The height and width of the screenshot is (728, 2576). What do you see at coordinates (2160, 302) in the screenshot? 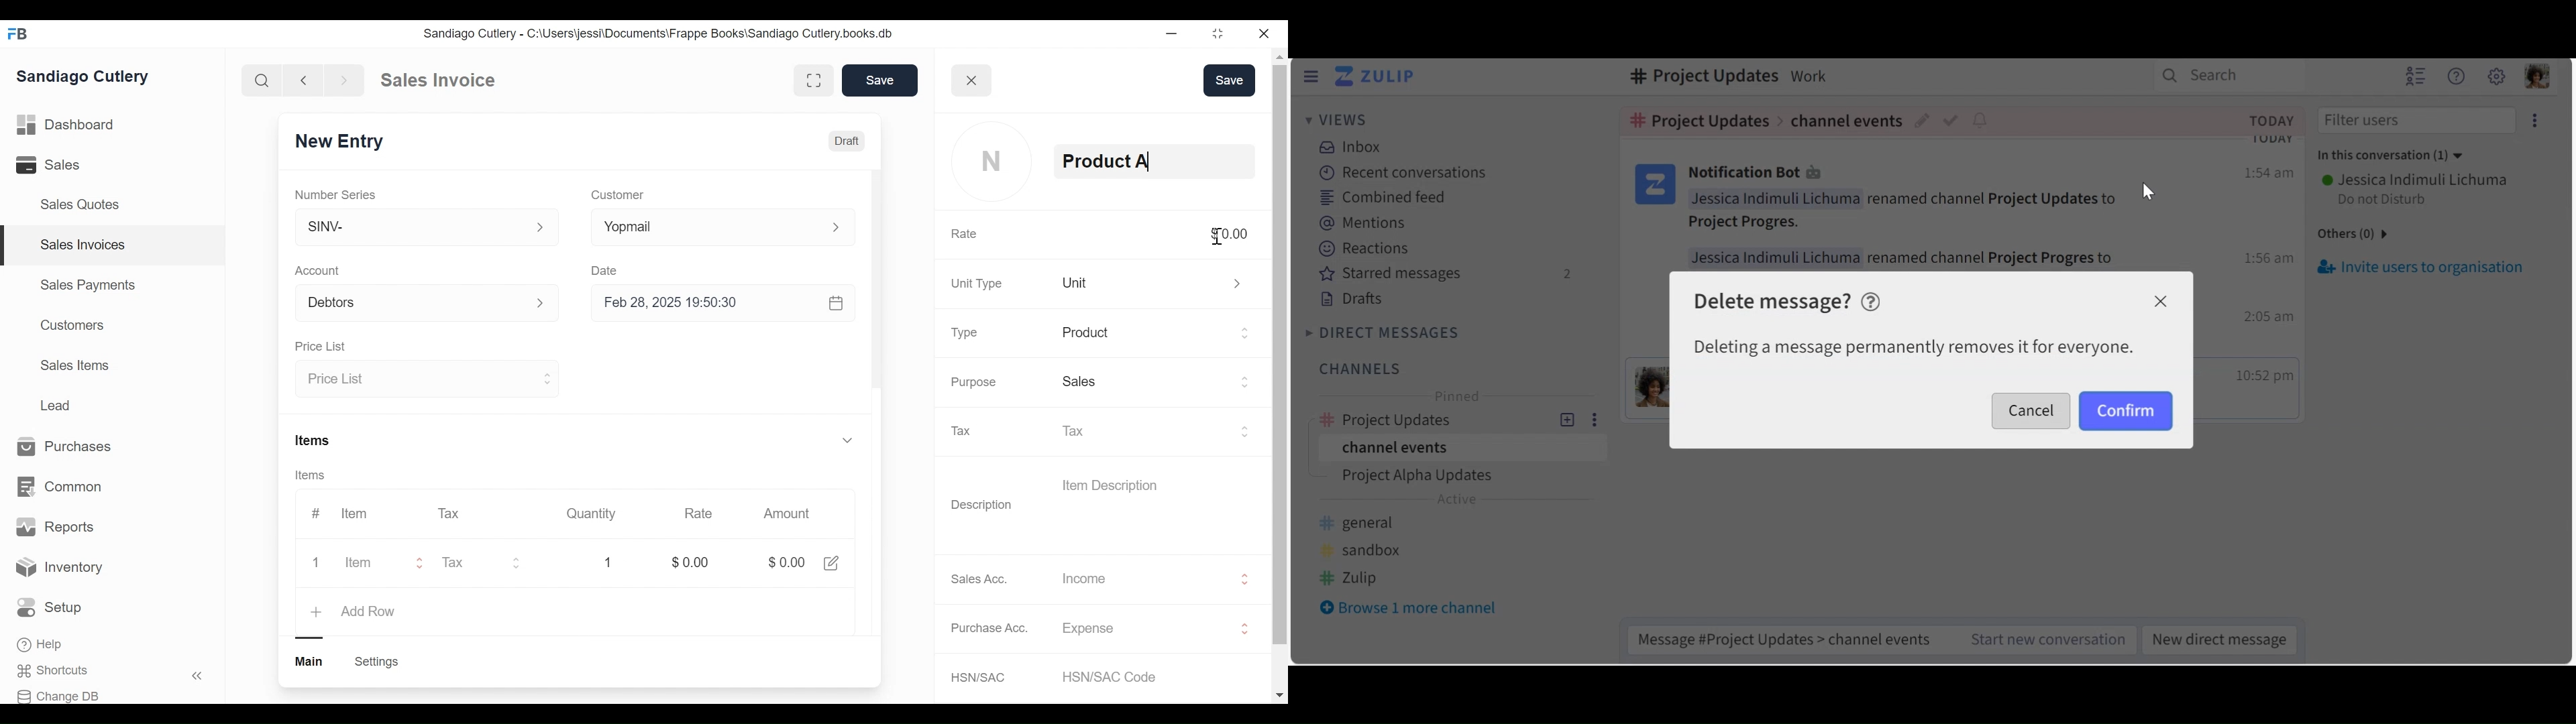
I see `Cancel` at bounding box center [2160, 302].